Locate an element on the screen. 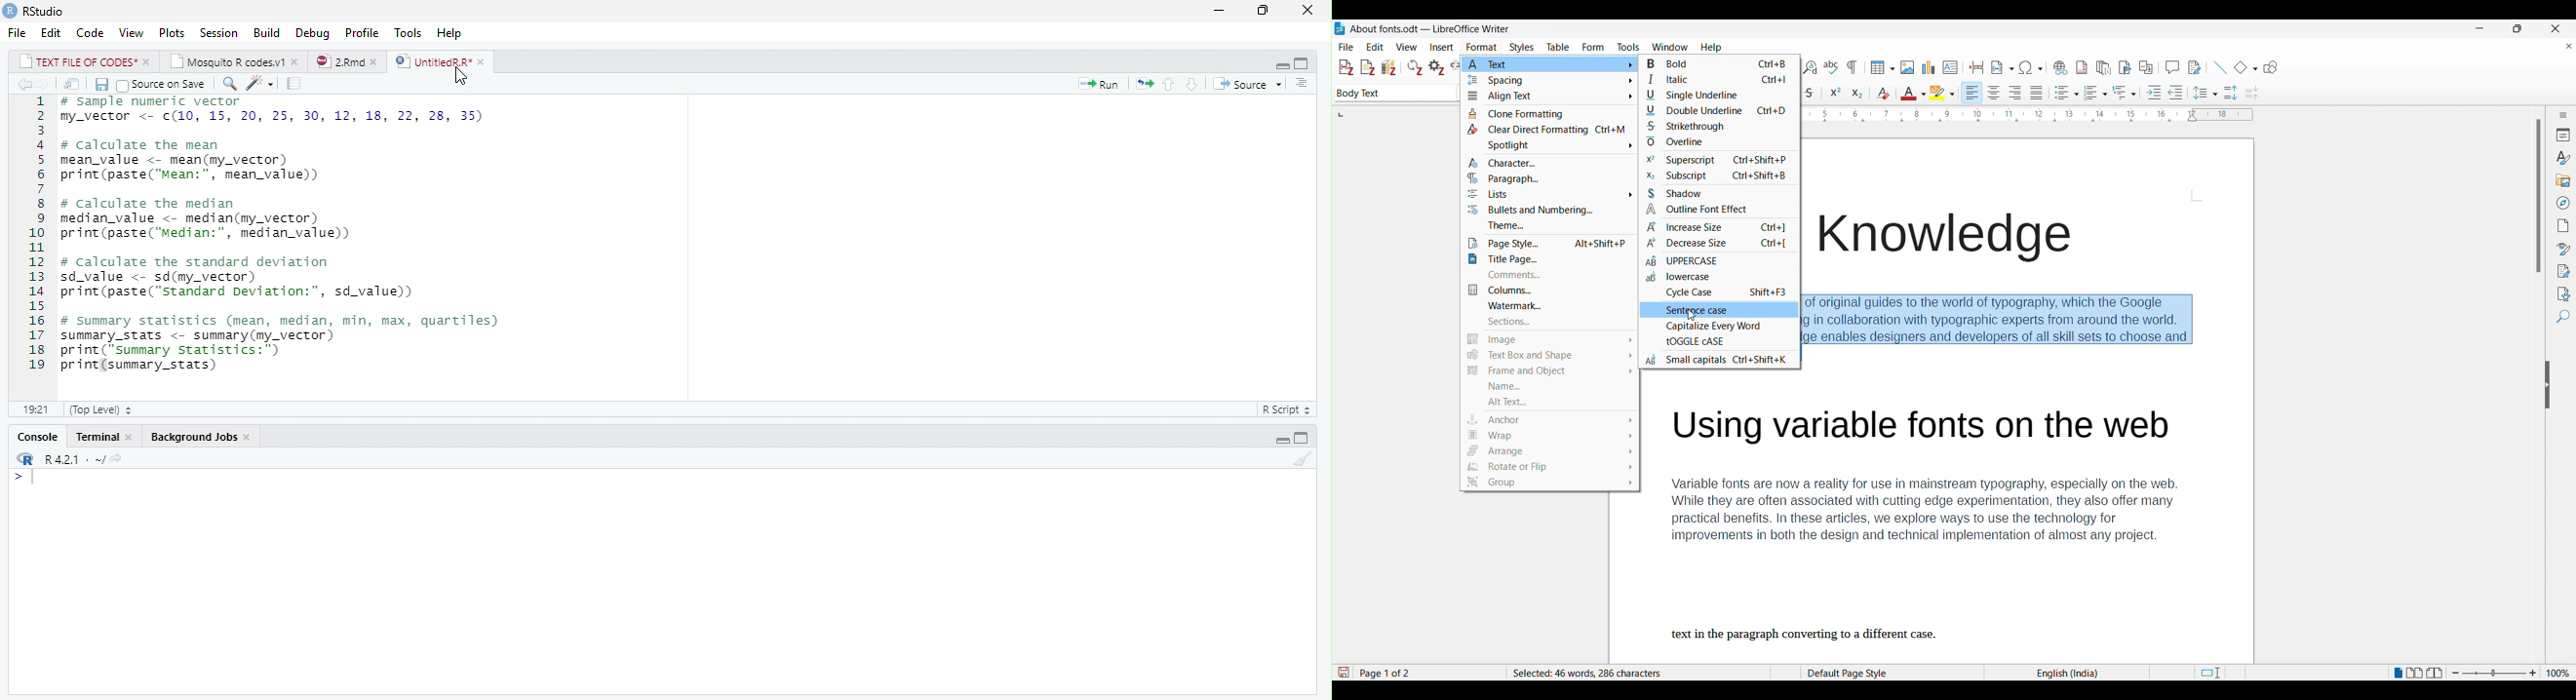 The height and width of the screenshot is (700, 2576). show in new window is located at coordinates (74, 85).